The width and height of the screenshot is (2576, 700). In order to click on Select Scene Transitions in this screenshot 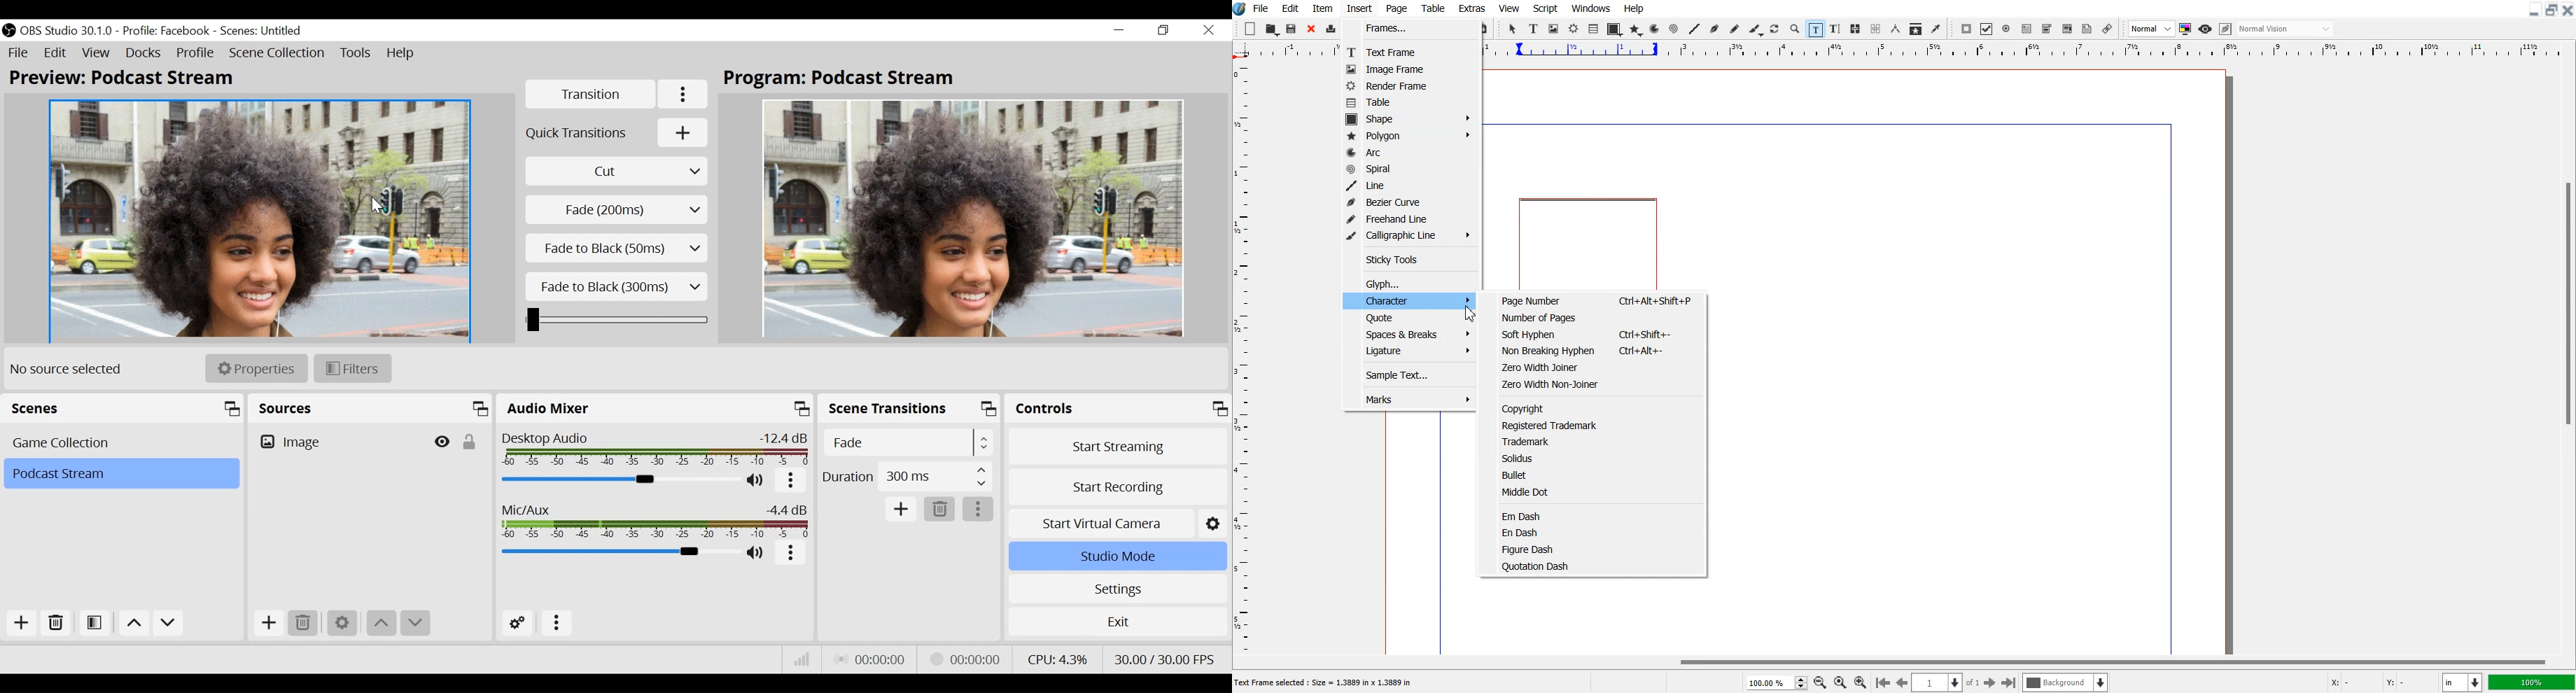, I will do `click(910, 442)`.